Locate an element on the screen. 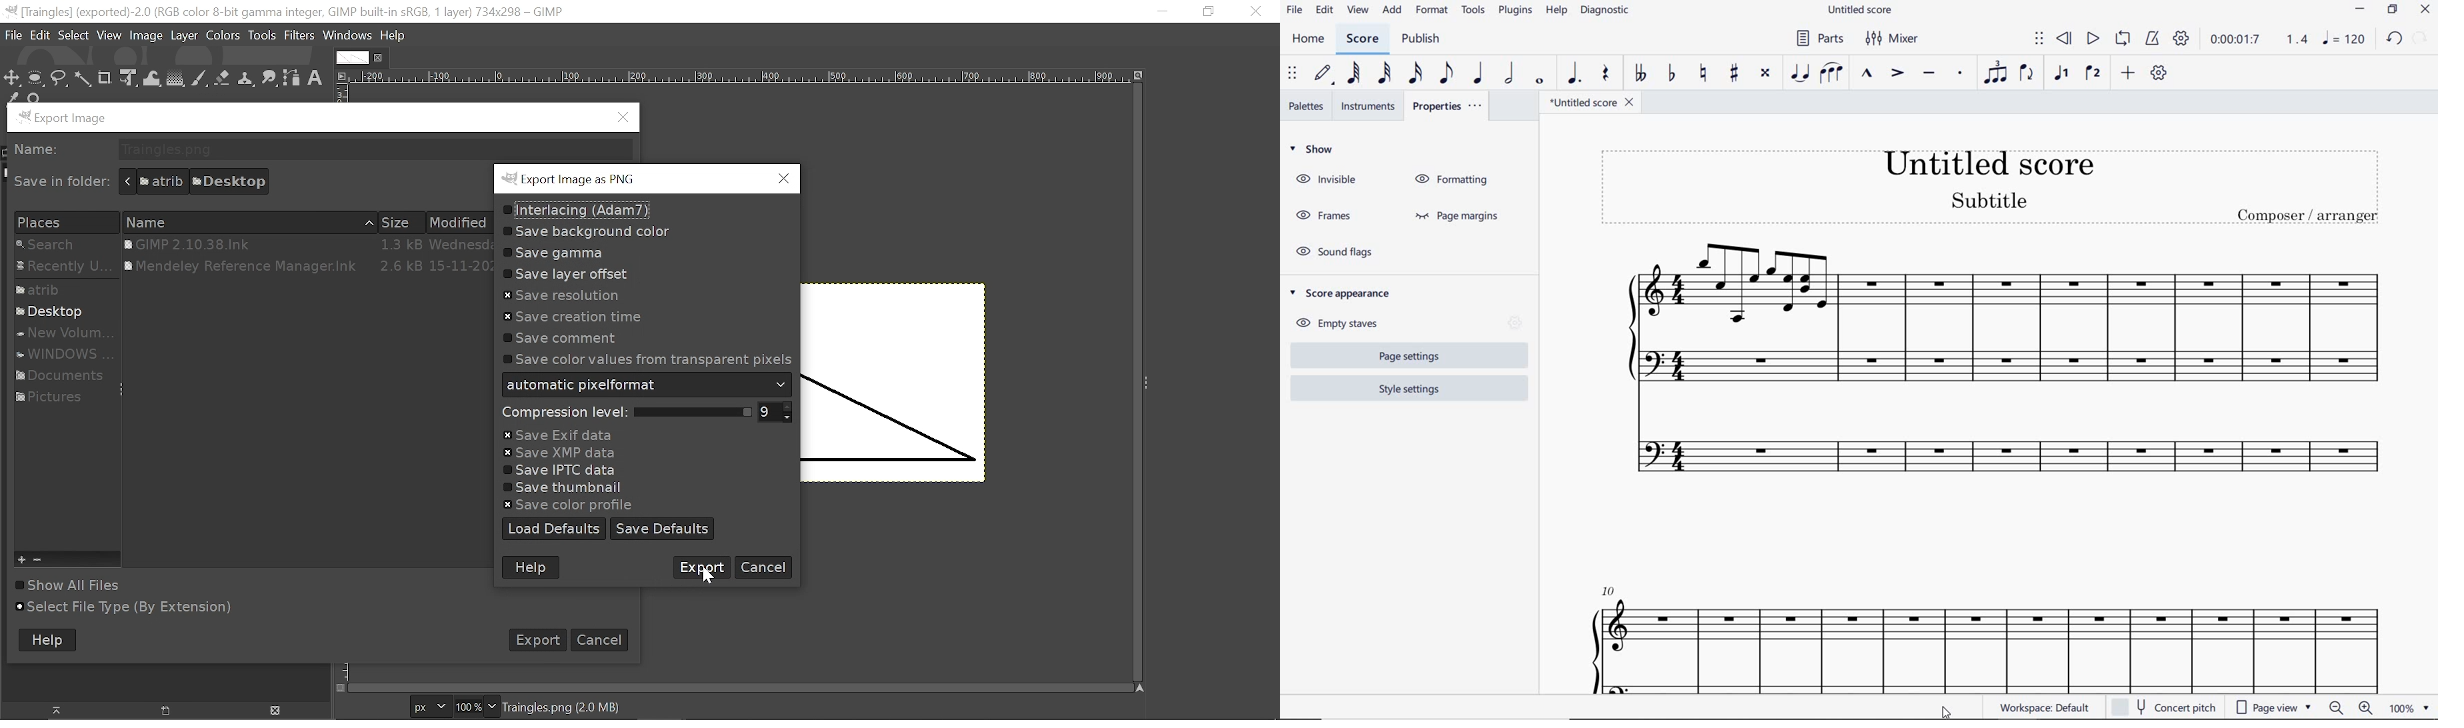 Image resolution: width=2464 pixels, height=728 pixels. File is located at coordinates (13, 35).